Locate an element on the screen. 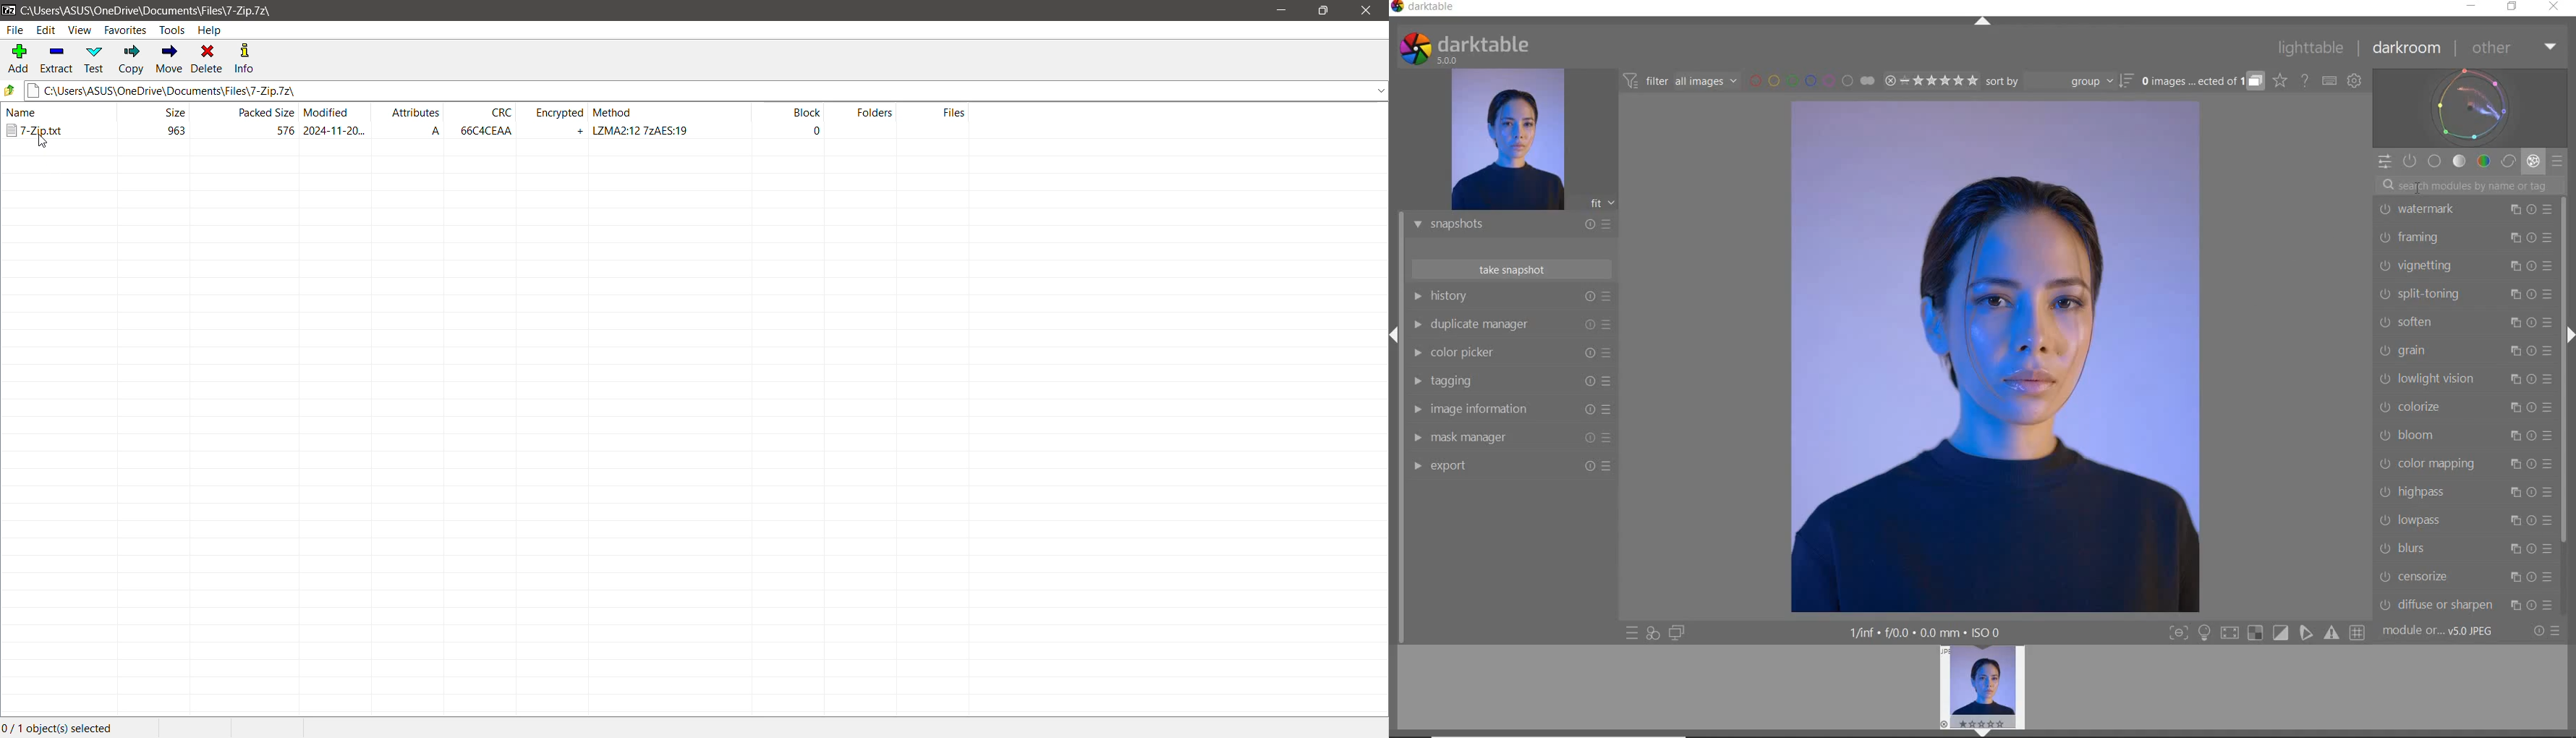 Image resolution: width=2576 pixels, height=756 pixels. Help is located at coordinates (210, 30).